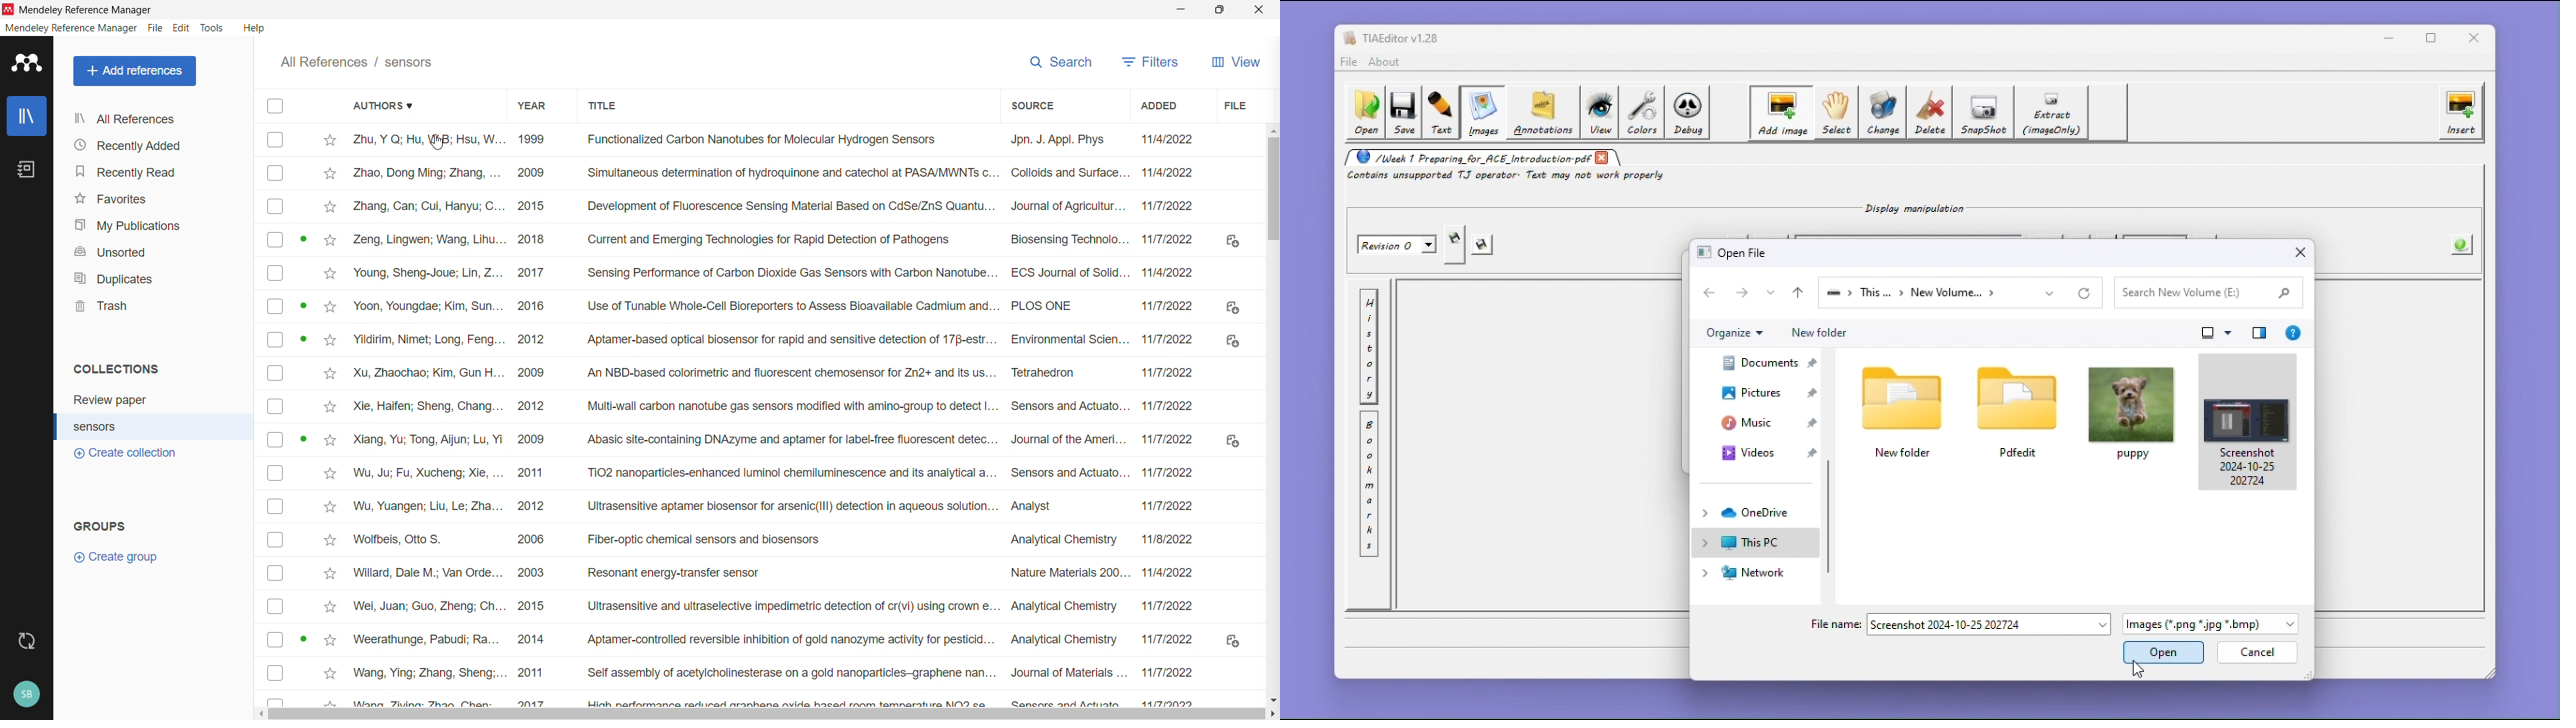 This screenshot has width=2576, height=728. Describe the element at coordinates (1272, 715) in the screenshot. I see `Scroll right ` at that location.